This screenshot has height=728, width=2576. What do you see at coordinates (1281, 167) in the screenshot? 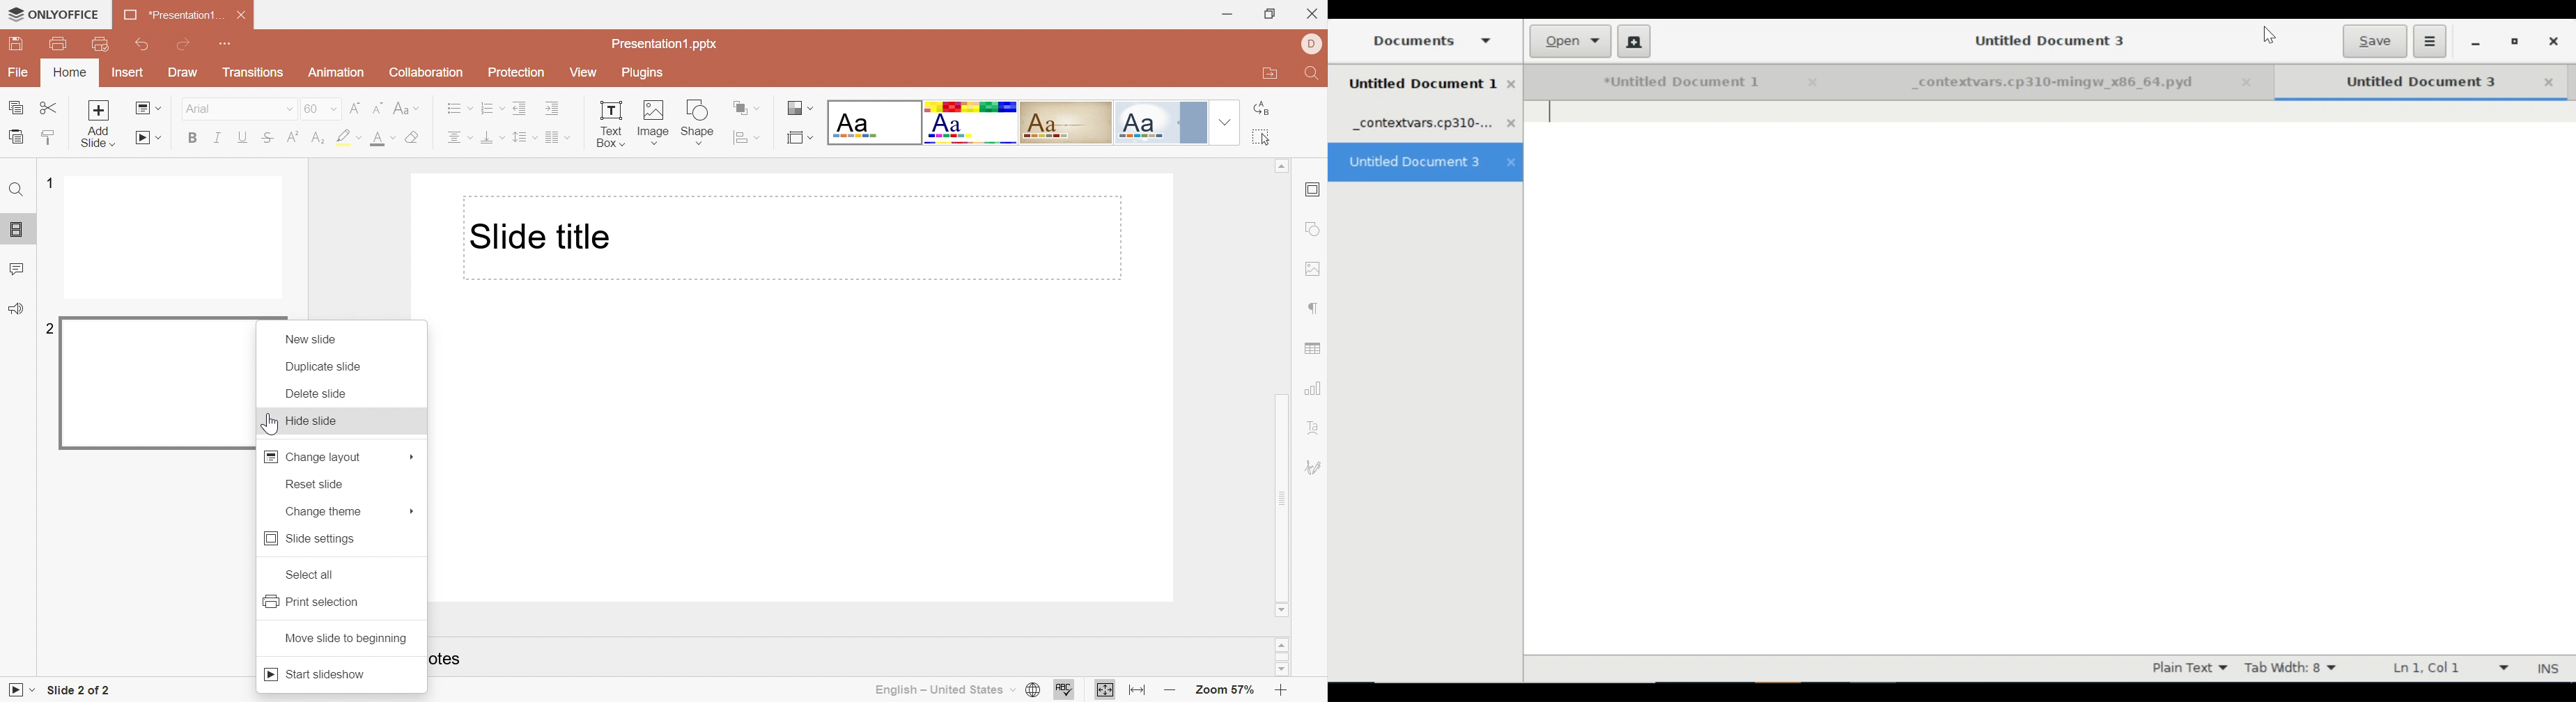
I see `Scroll Up` at bounding box center [1281, 167].